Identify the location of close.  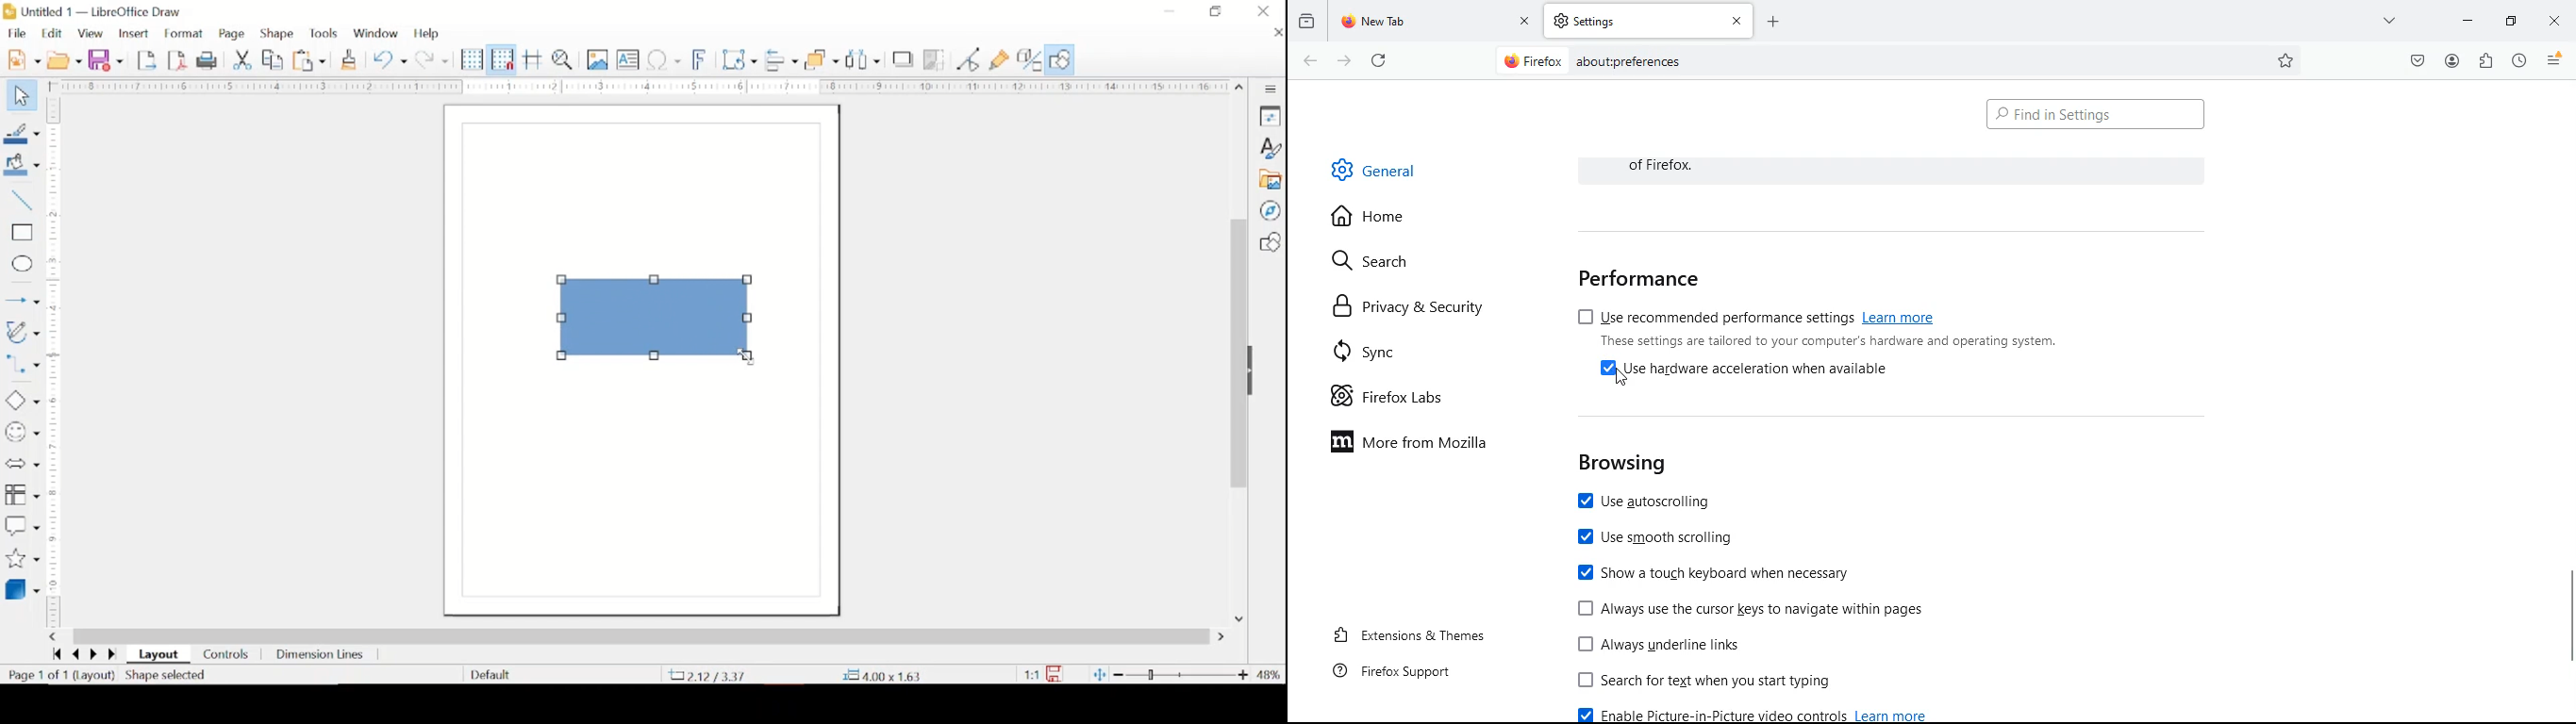
(1276, 32).